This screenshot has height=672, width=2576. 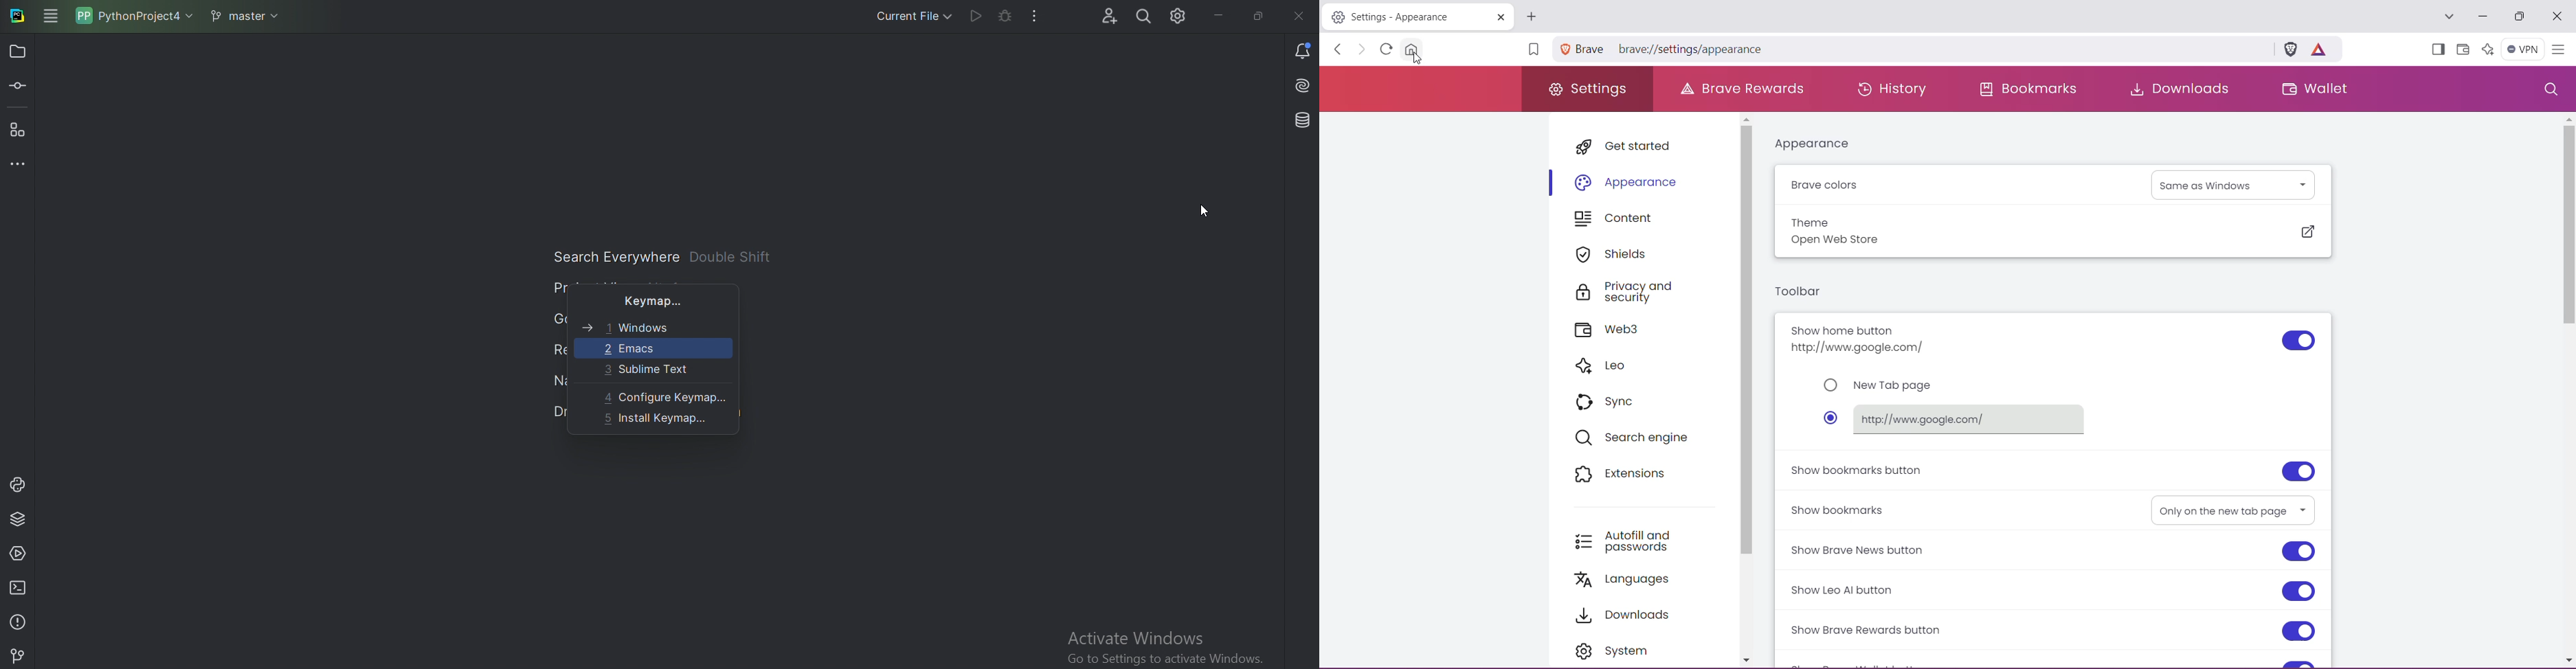 I want to click on Search tabs, so click(x=2448, y=17).